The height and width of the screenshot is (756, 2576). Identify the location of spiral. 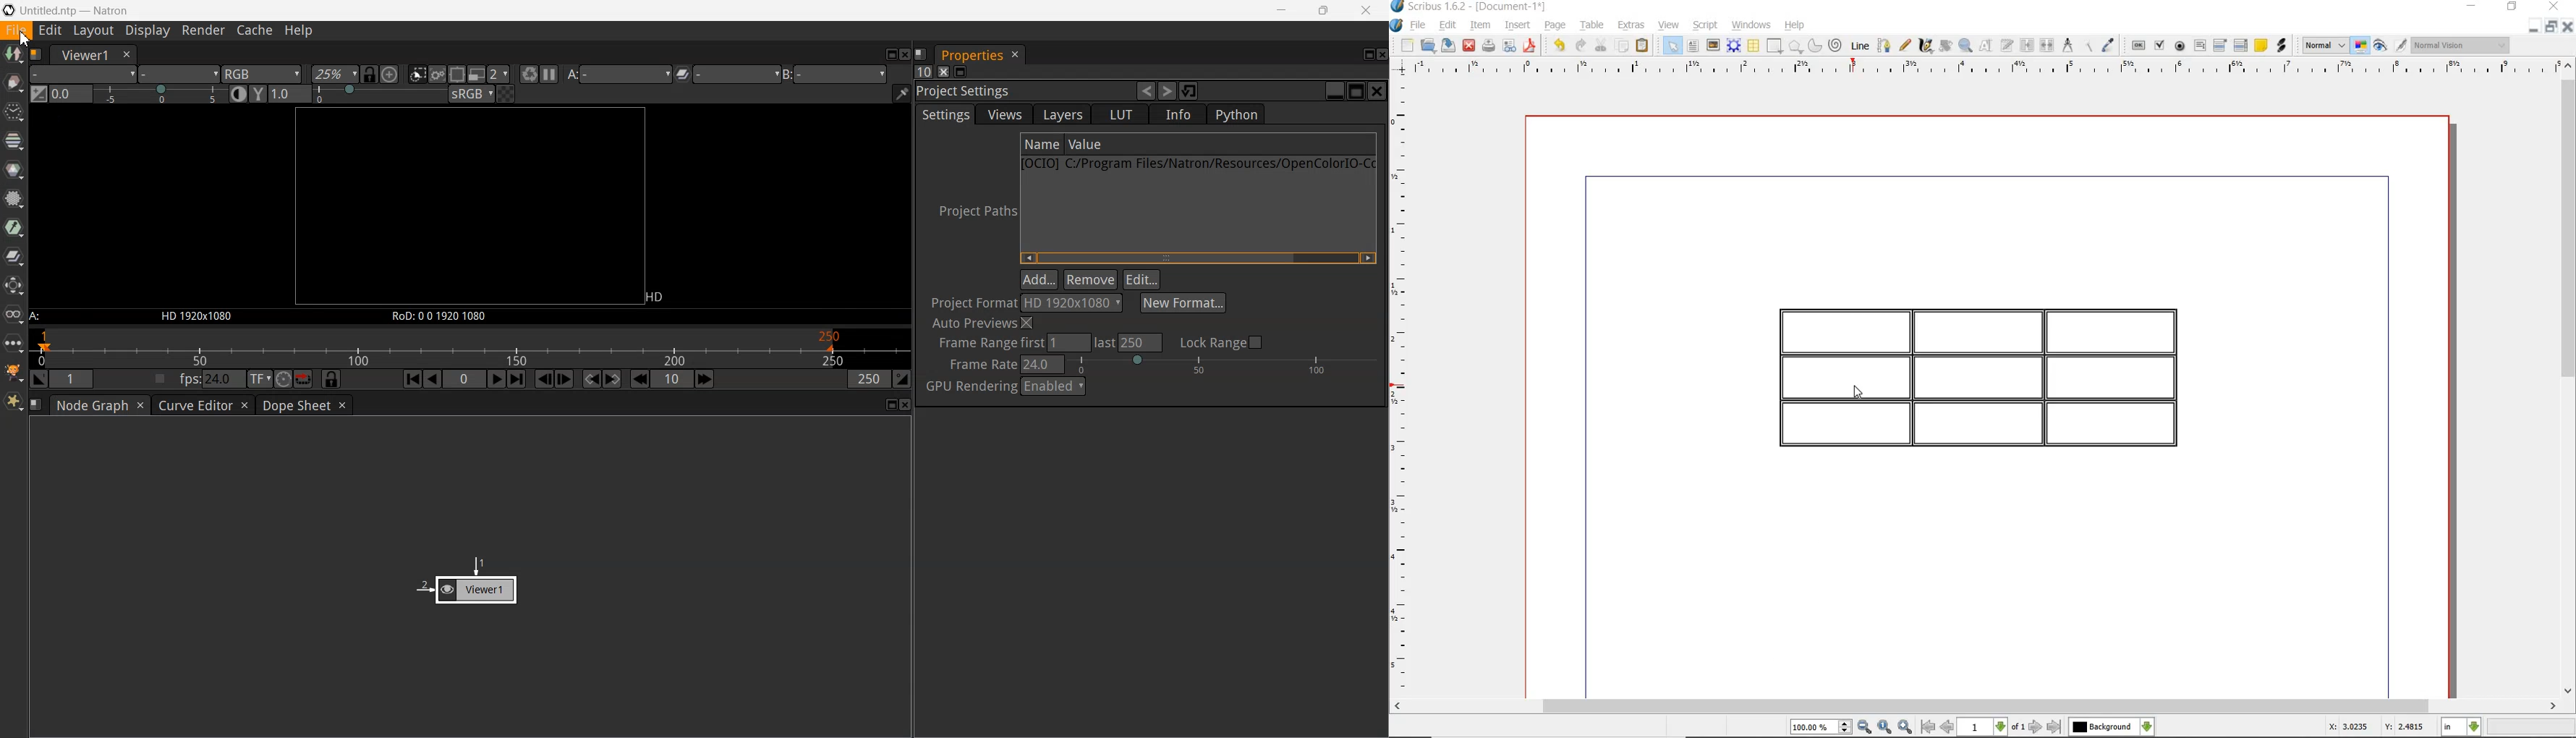
(1836, 46).